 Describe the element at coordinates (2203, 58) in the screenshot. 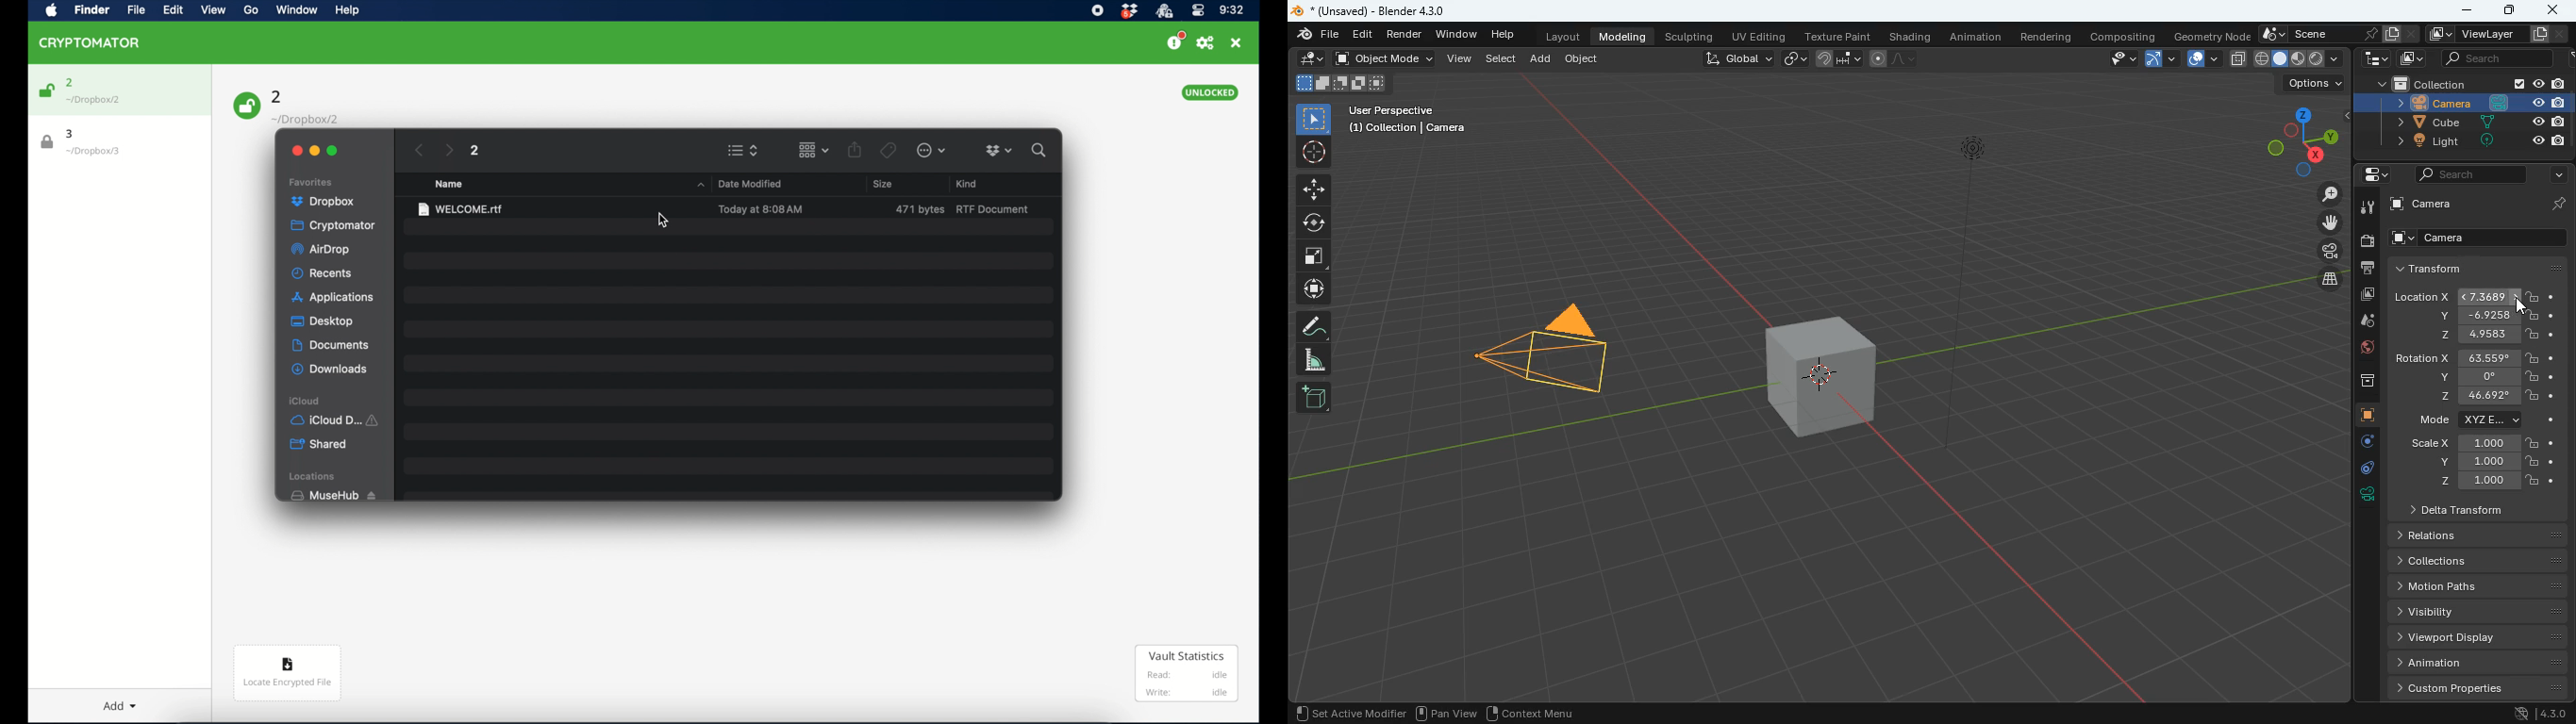

I see `layout` at that location.